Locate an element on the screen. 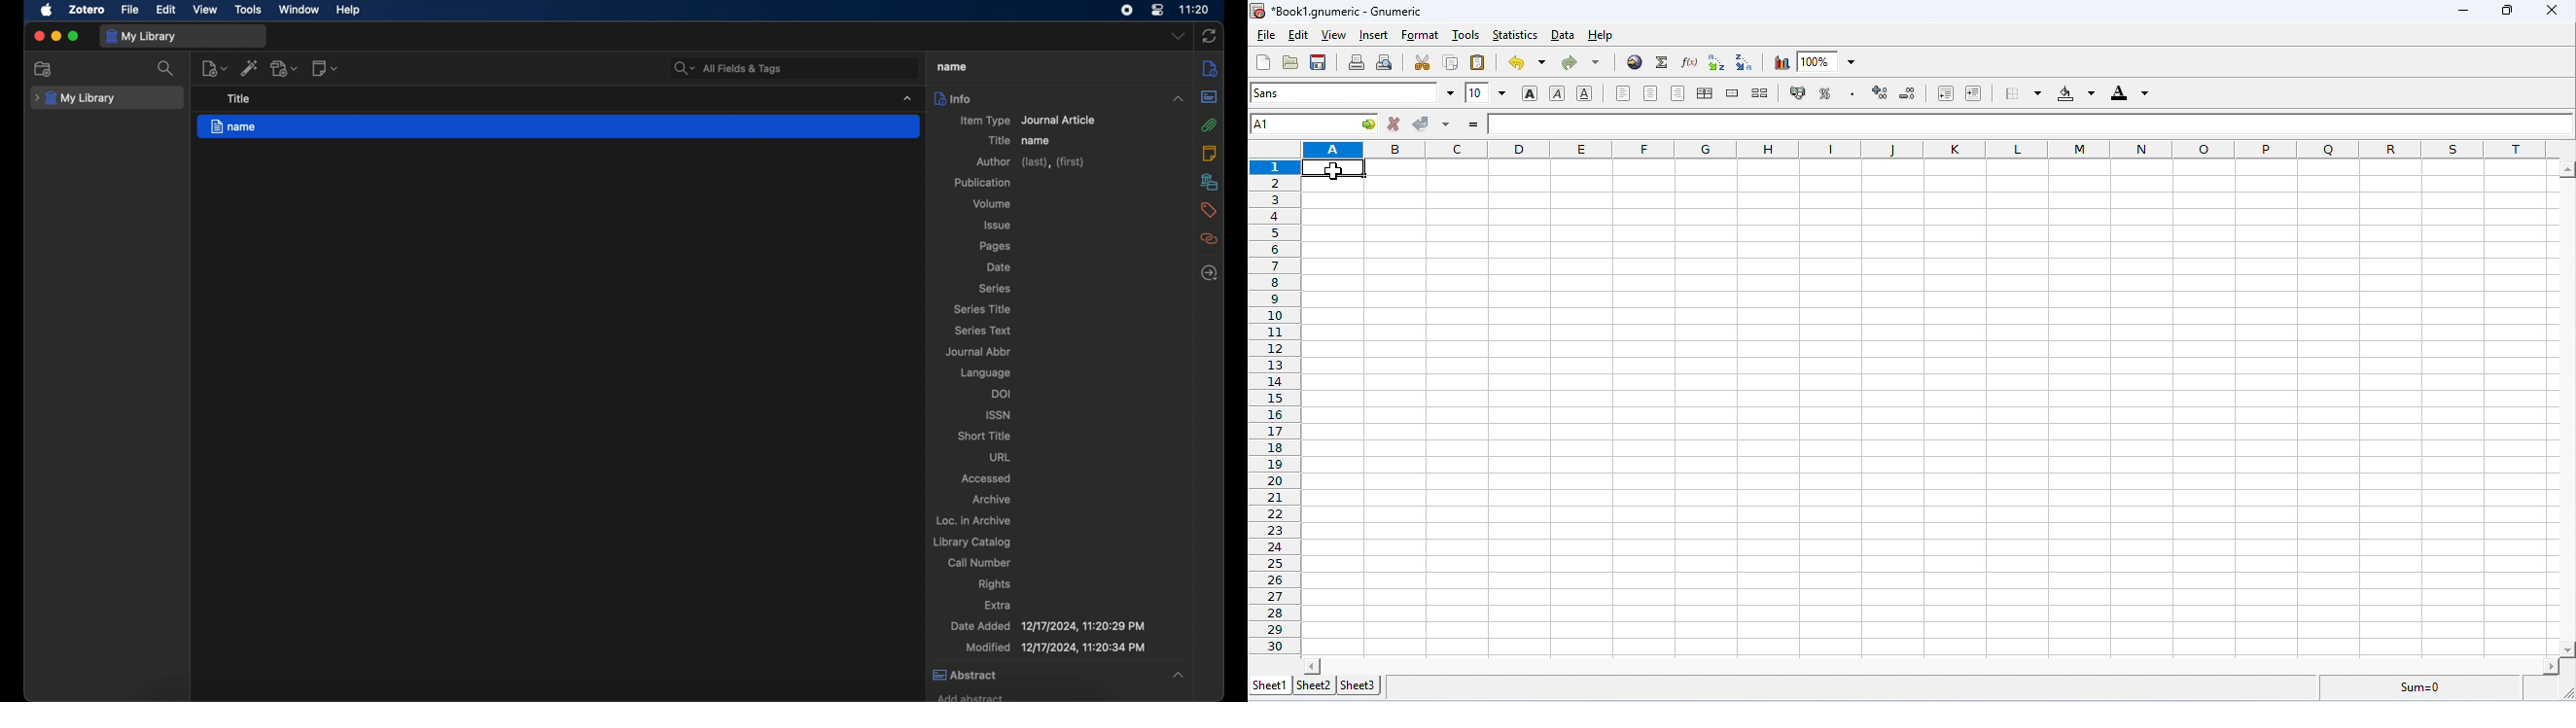  open is located at coordinates (1292, 62).